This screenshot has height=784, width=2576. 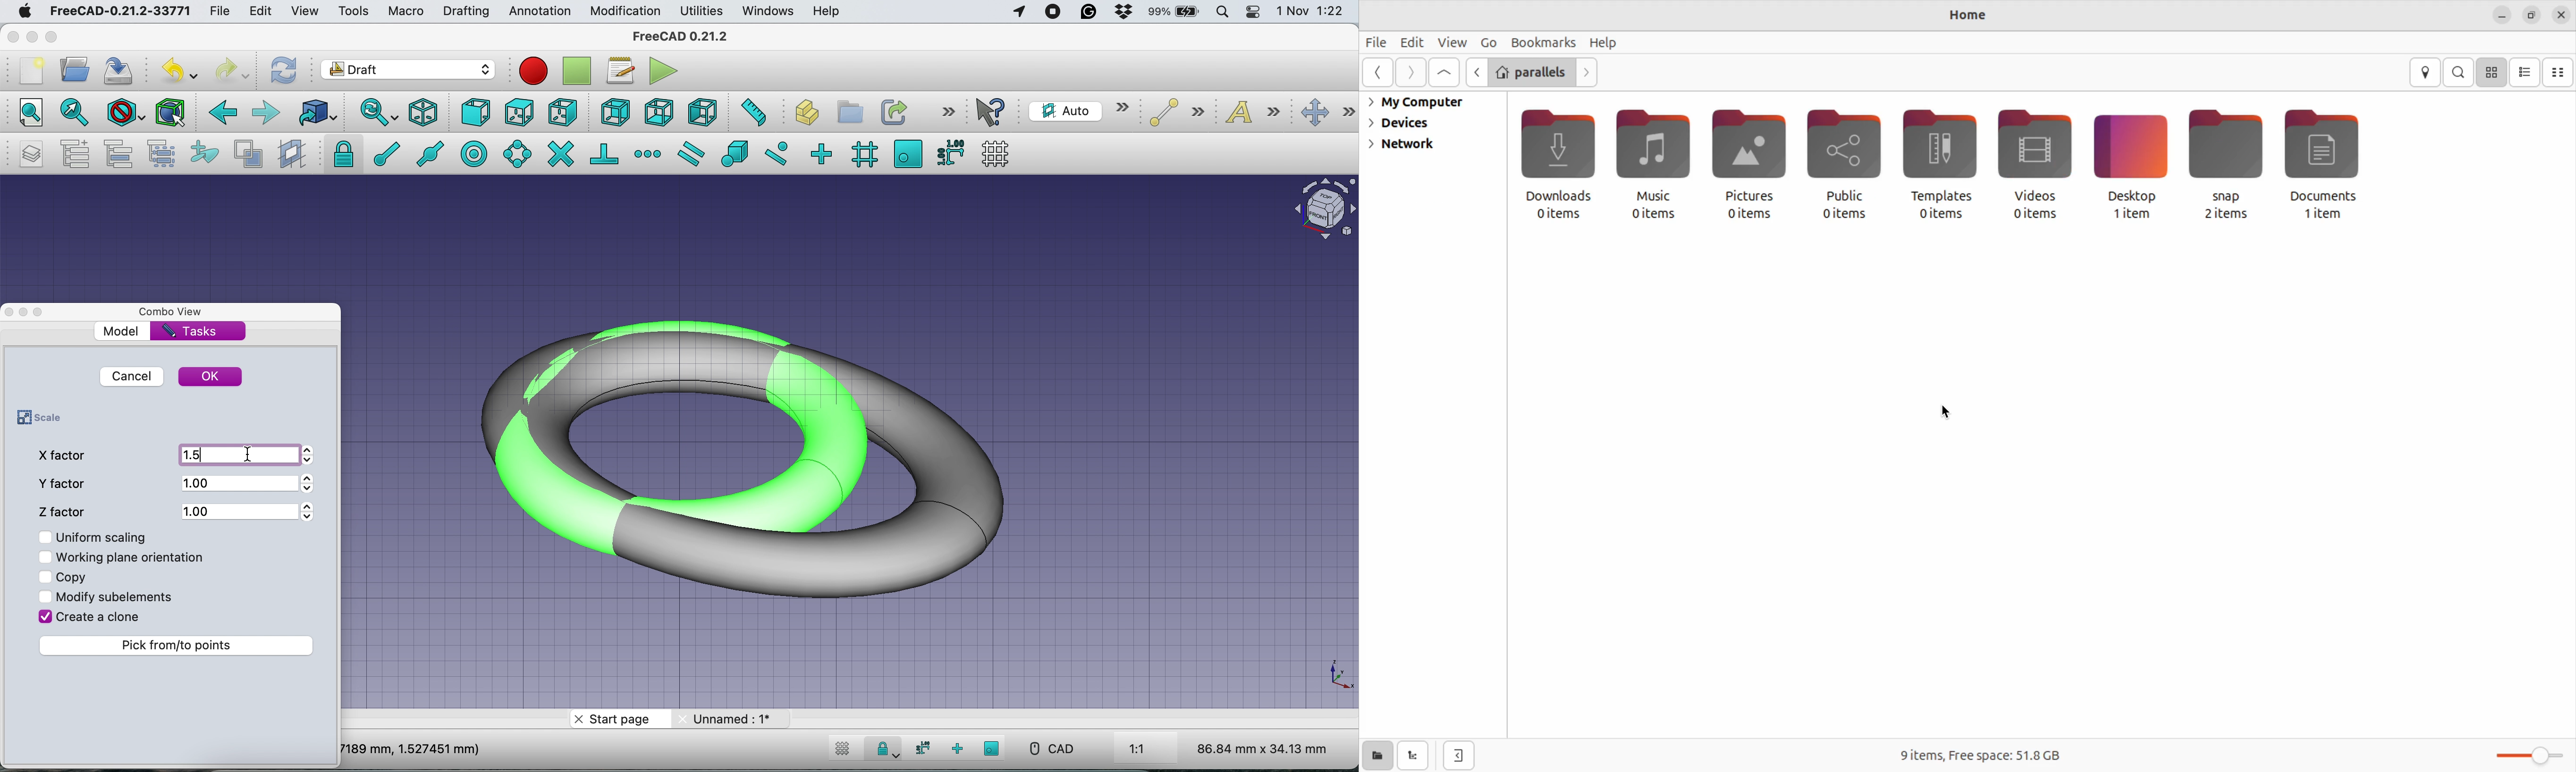 What do you see at coordinates (350, 10) in the screenshot?
I see `tools` at bounding box center [350, 10].